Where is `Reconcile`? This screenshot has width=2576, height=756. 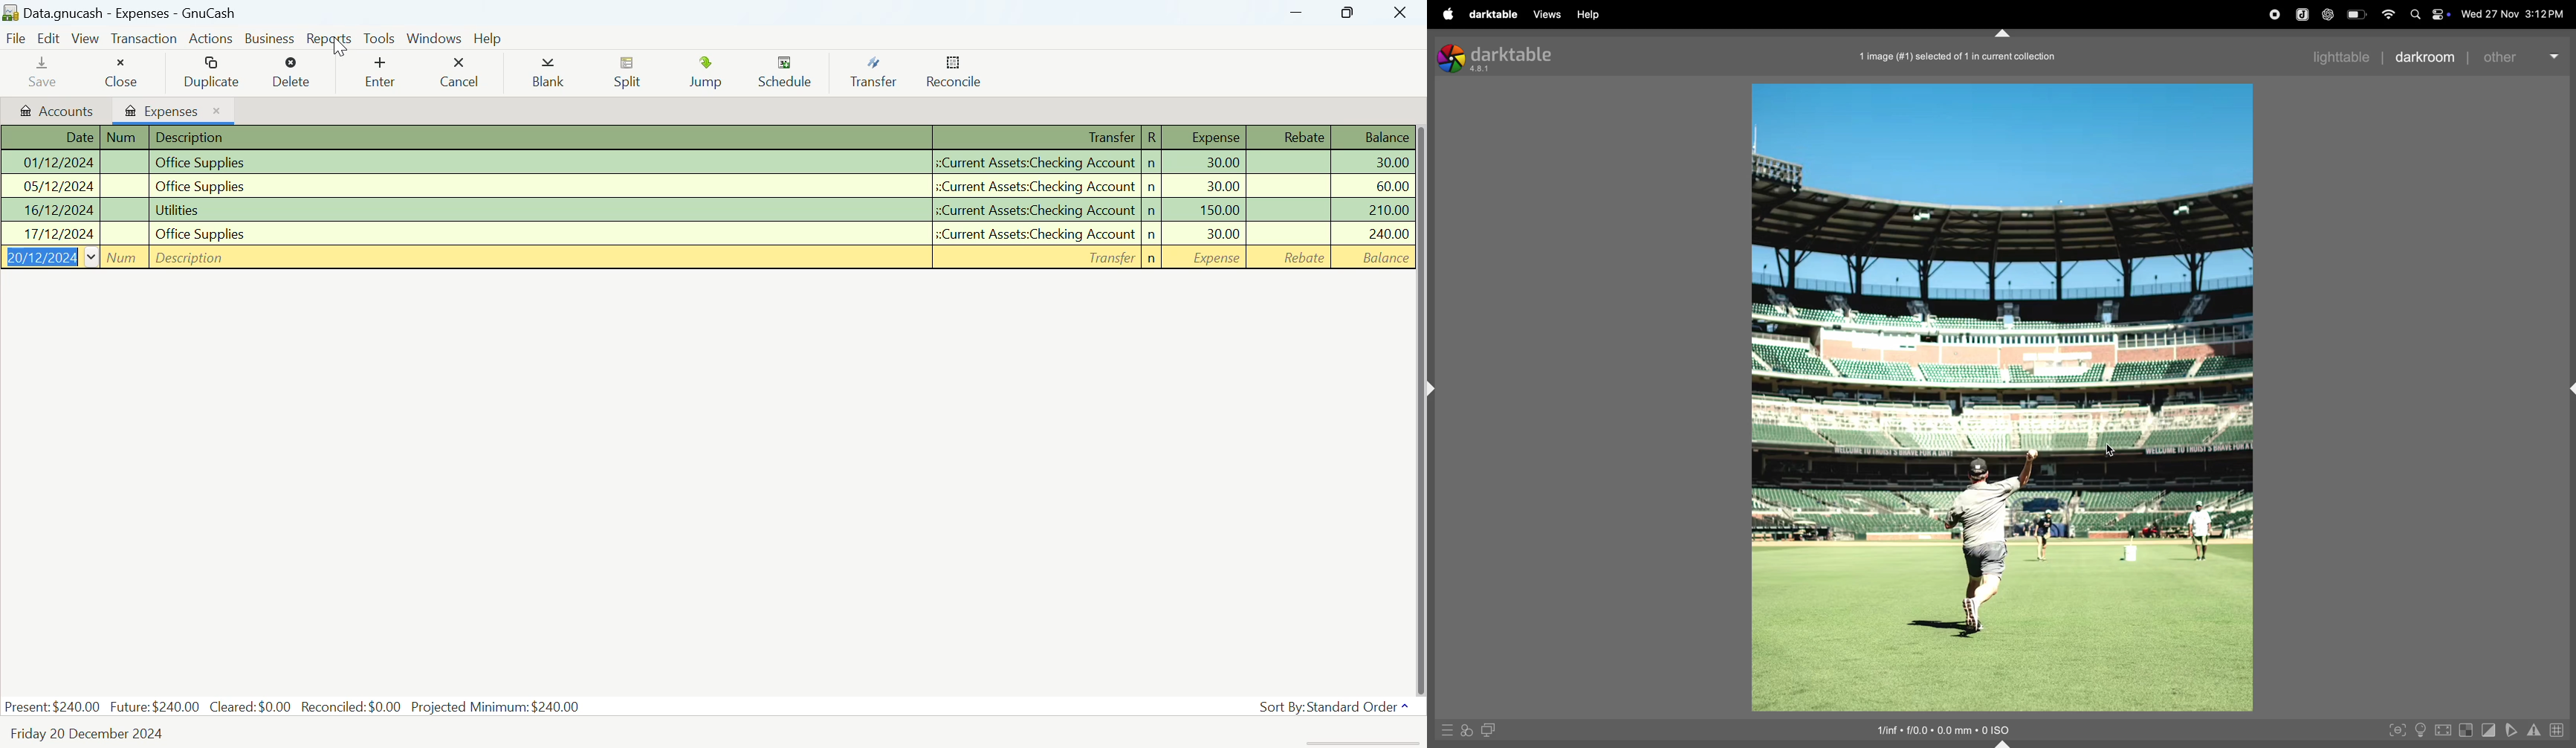
Reconcile is located at coordinates (956, 75).